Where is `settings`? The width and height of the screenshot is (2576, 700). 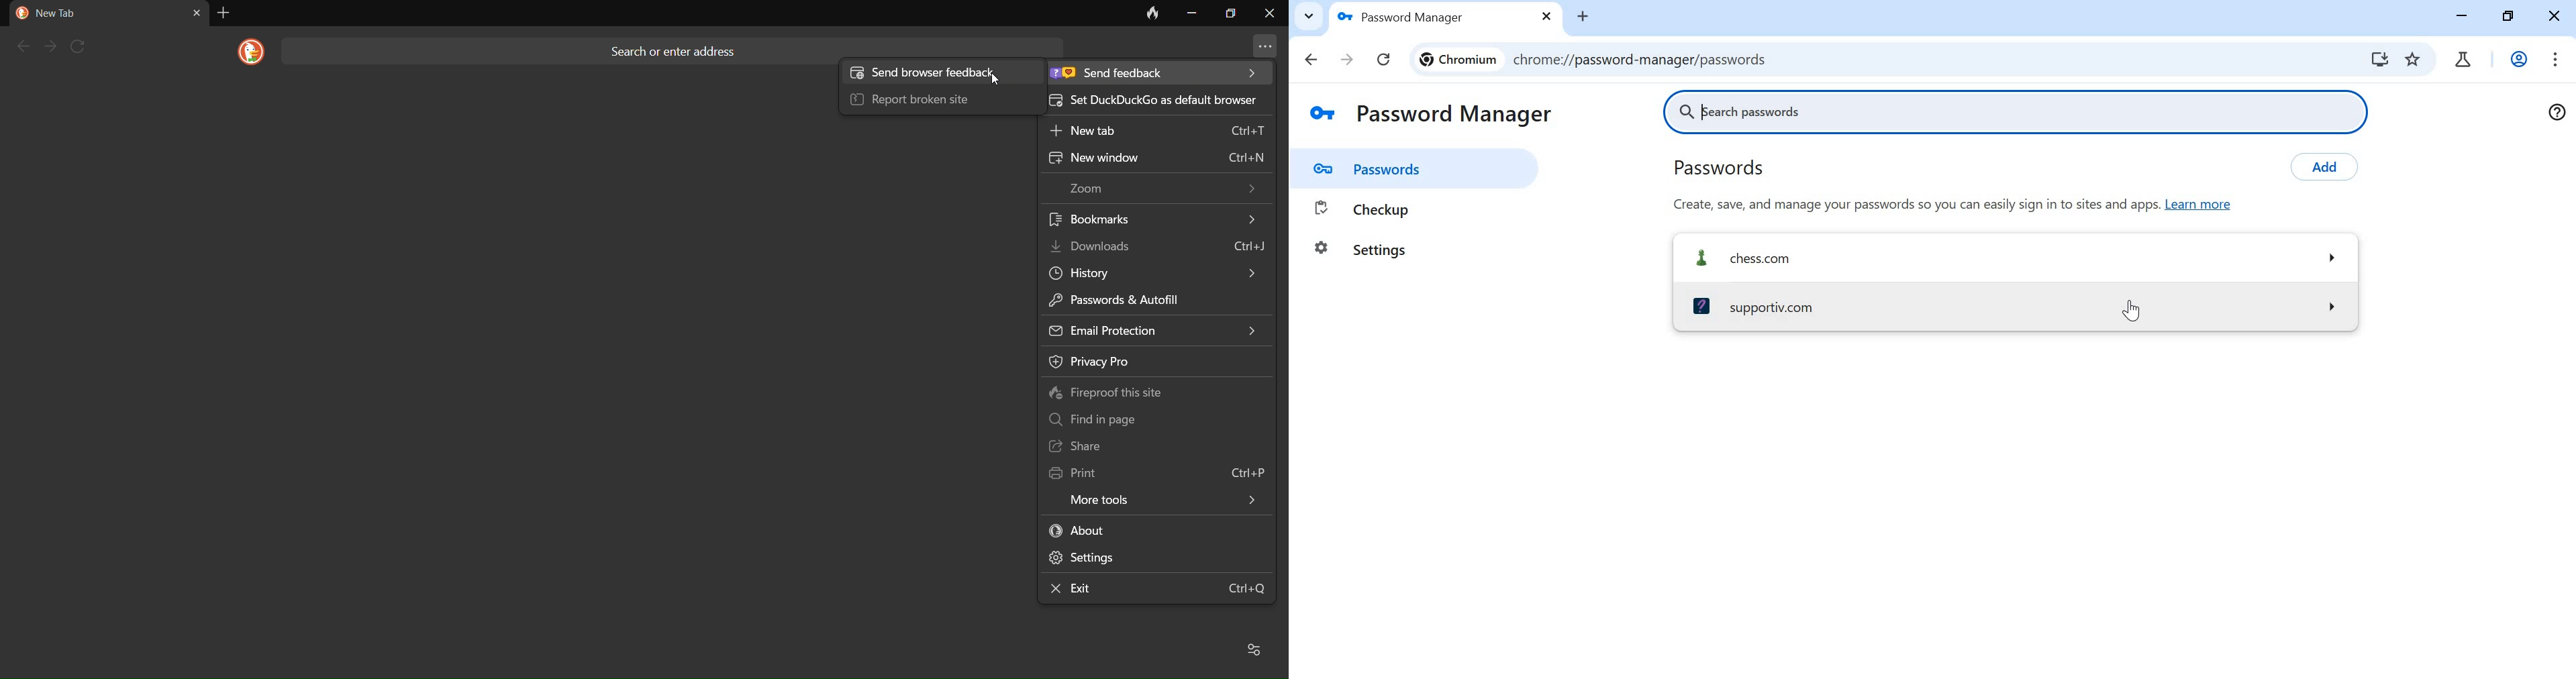
settings is located at coordinates (1360, 250).